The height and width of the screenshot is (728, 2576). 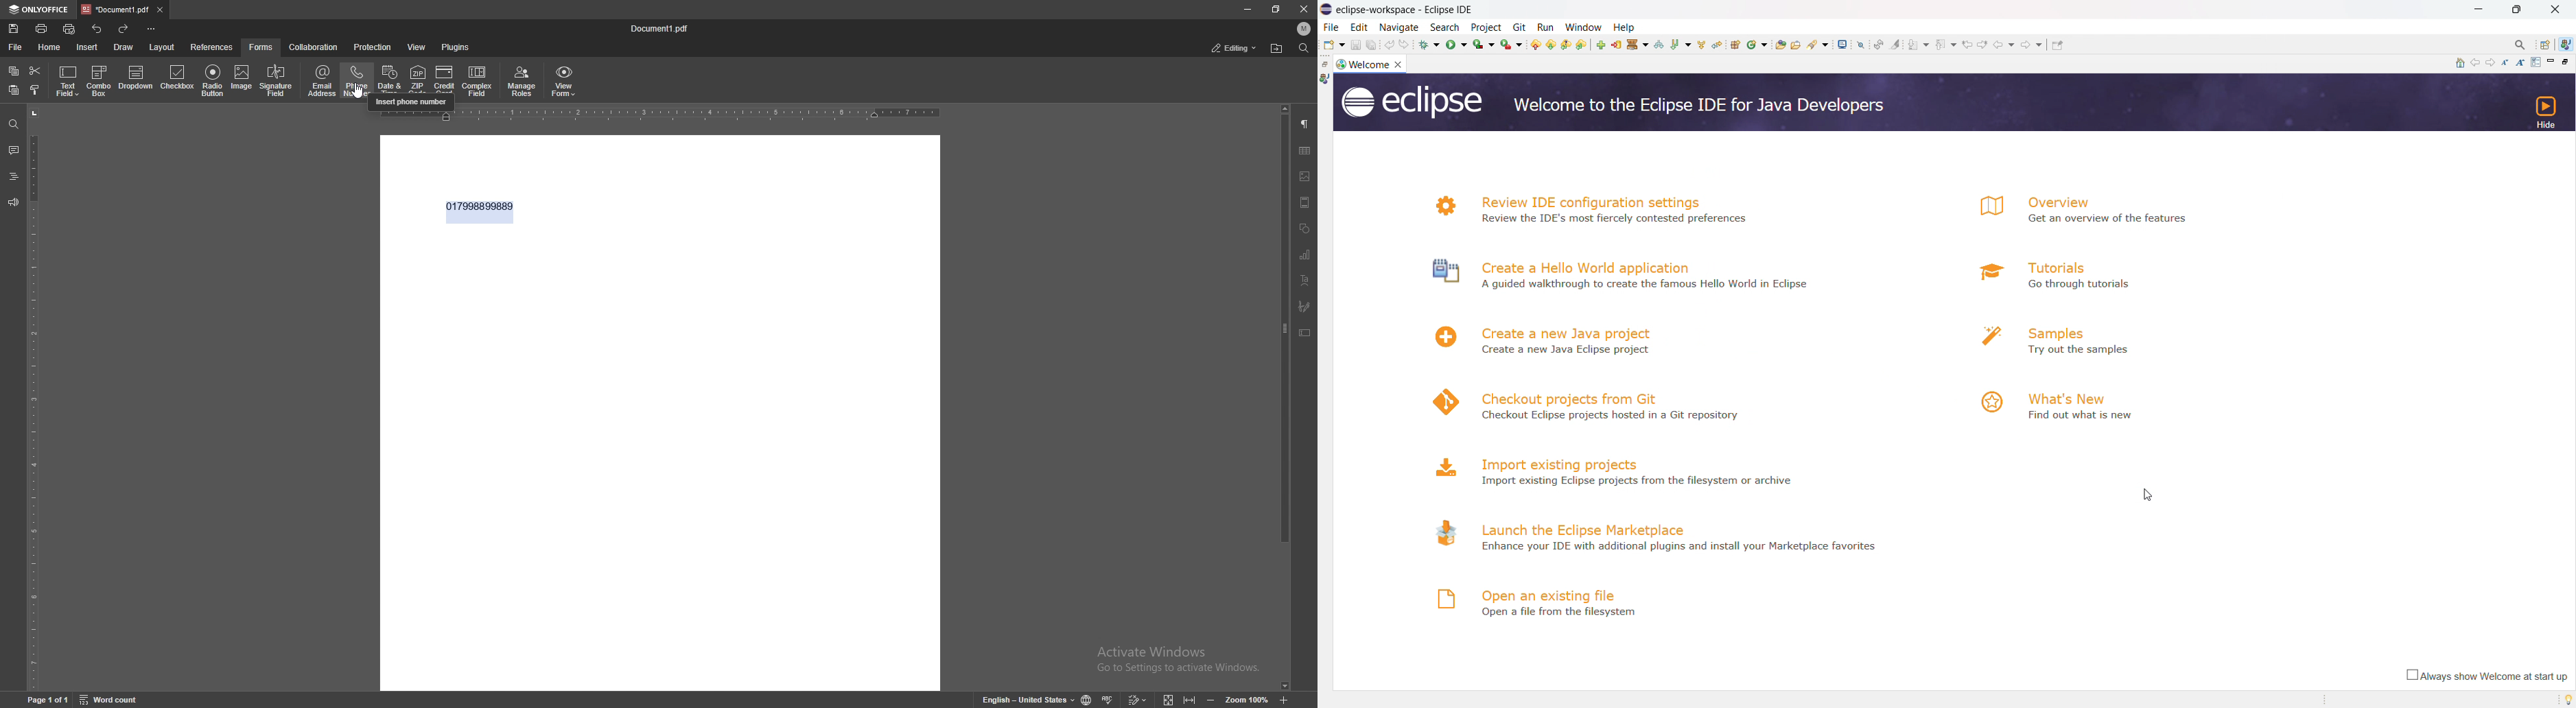 I want to click on open an existing file, so click(x=1550, y=595).